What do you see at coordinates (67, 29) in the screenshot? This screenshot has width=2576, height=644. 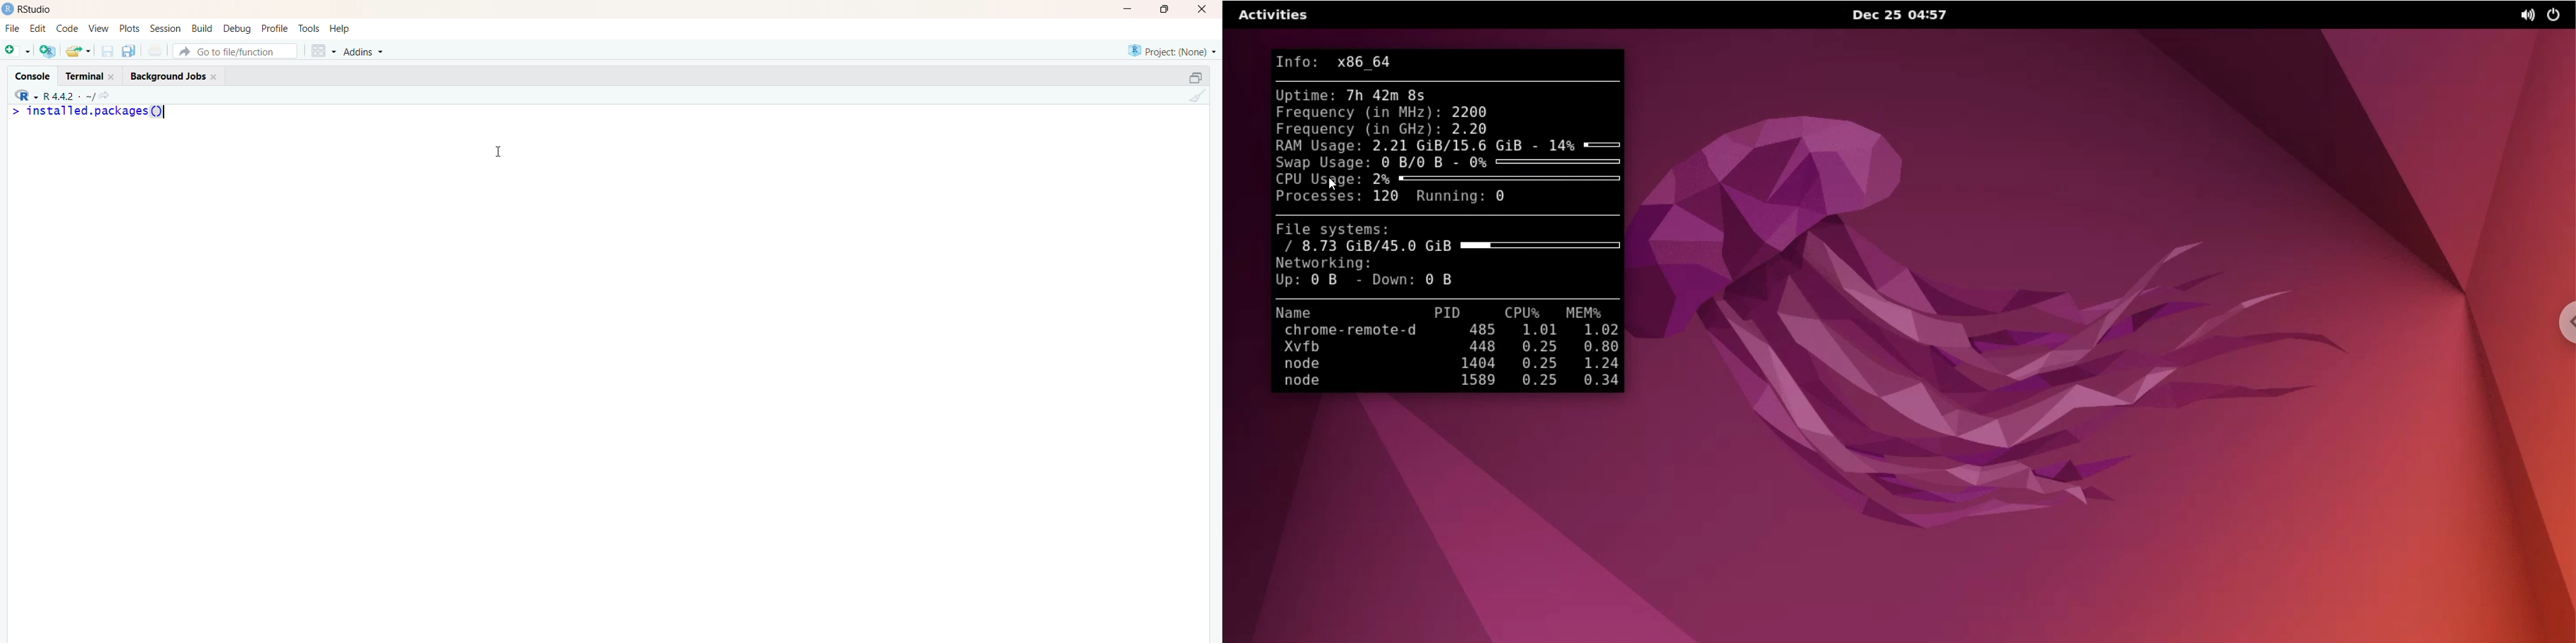 I see `code` at bounding box center [67, 29].